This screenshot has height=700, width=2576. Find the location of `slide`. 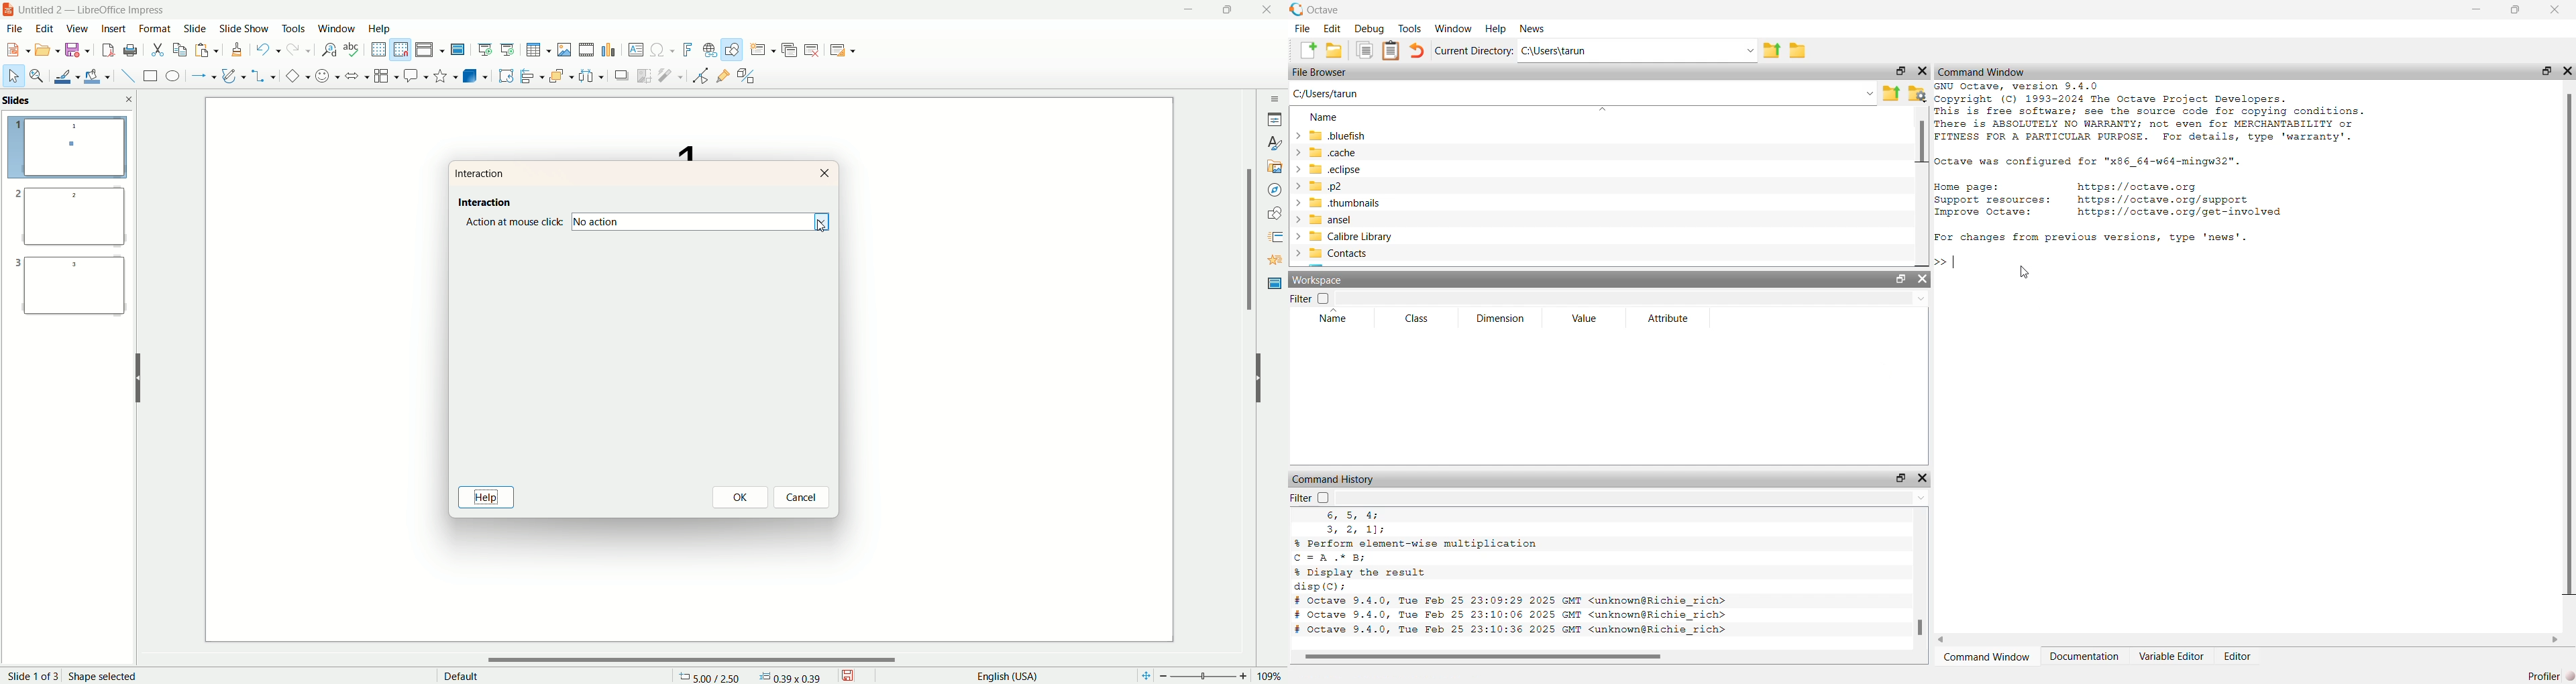

slide is located at coordinates (195, 30).